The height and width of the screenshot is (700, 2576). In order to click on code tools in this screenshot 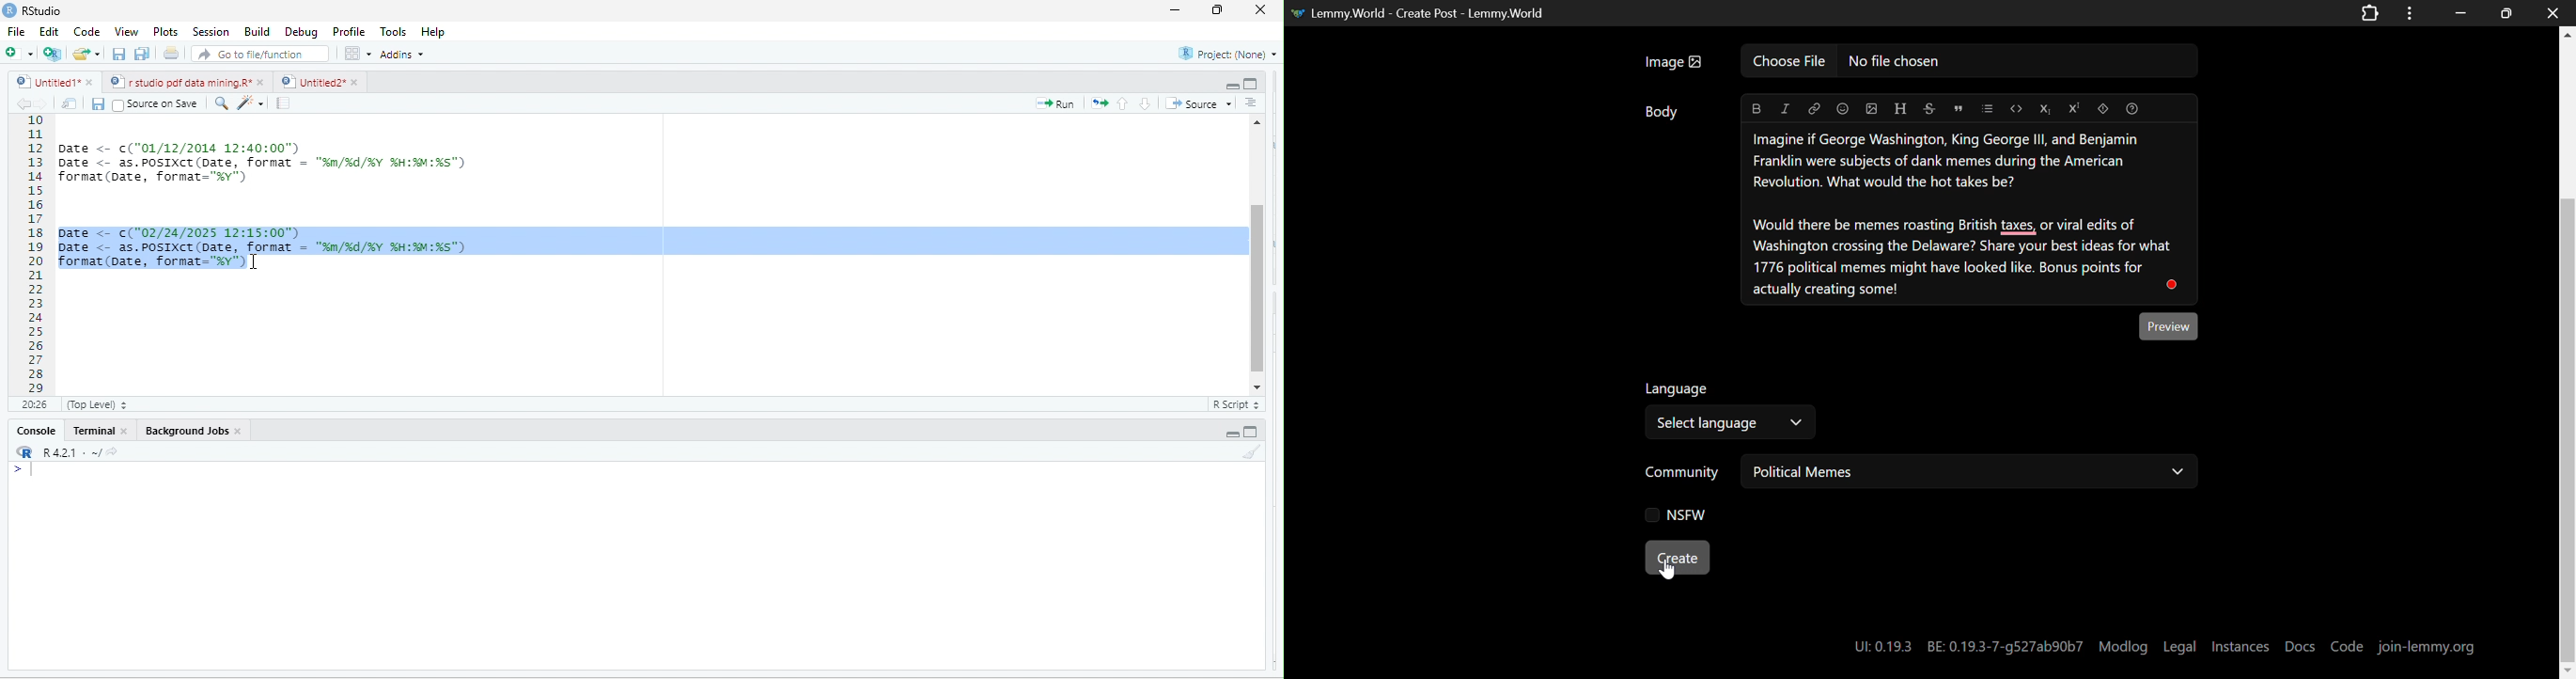, I will do `click(252, 103)`.